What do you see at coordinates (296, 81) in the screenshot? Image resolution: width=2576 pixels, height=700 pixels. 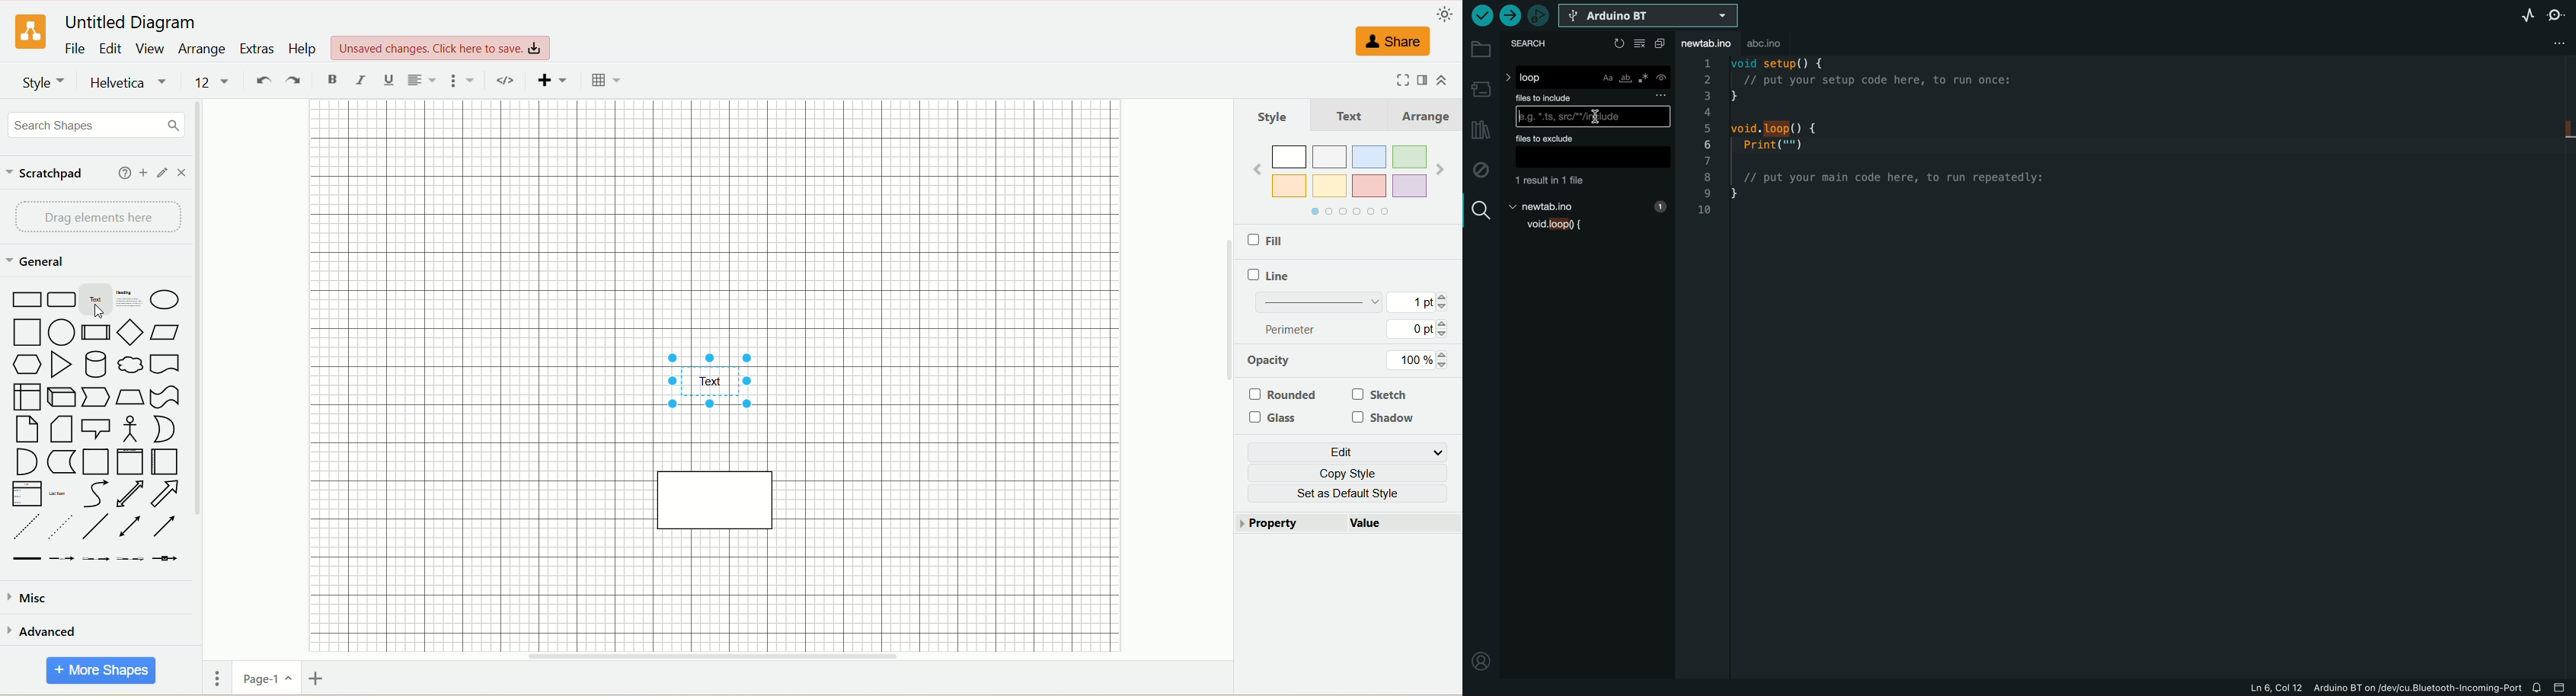 I see `redo` at bounding box center [296, 81].